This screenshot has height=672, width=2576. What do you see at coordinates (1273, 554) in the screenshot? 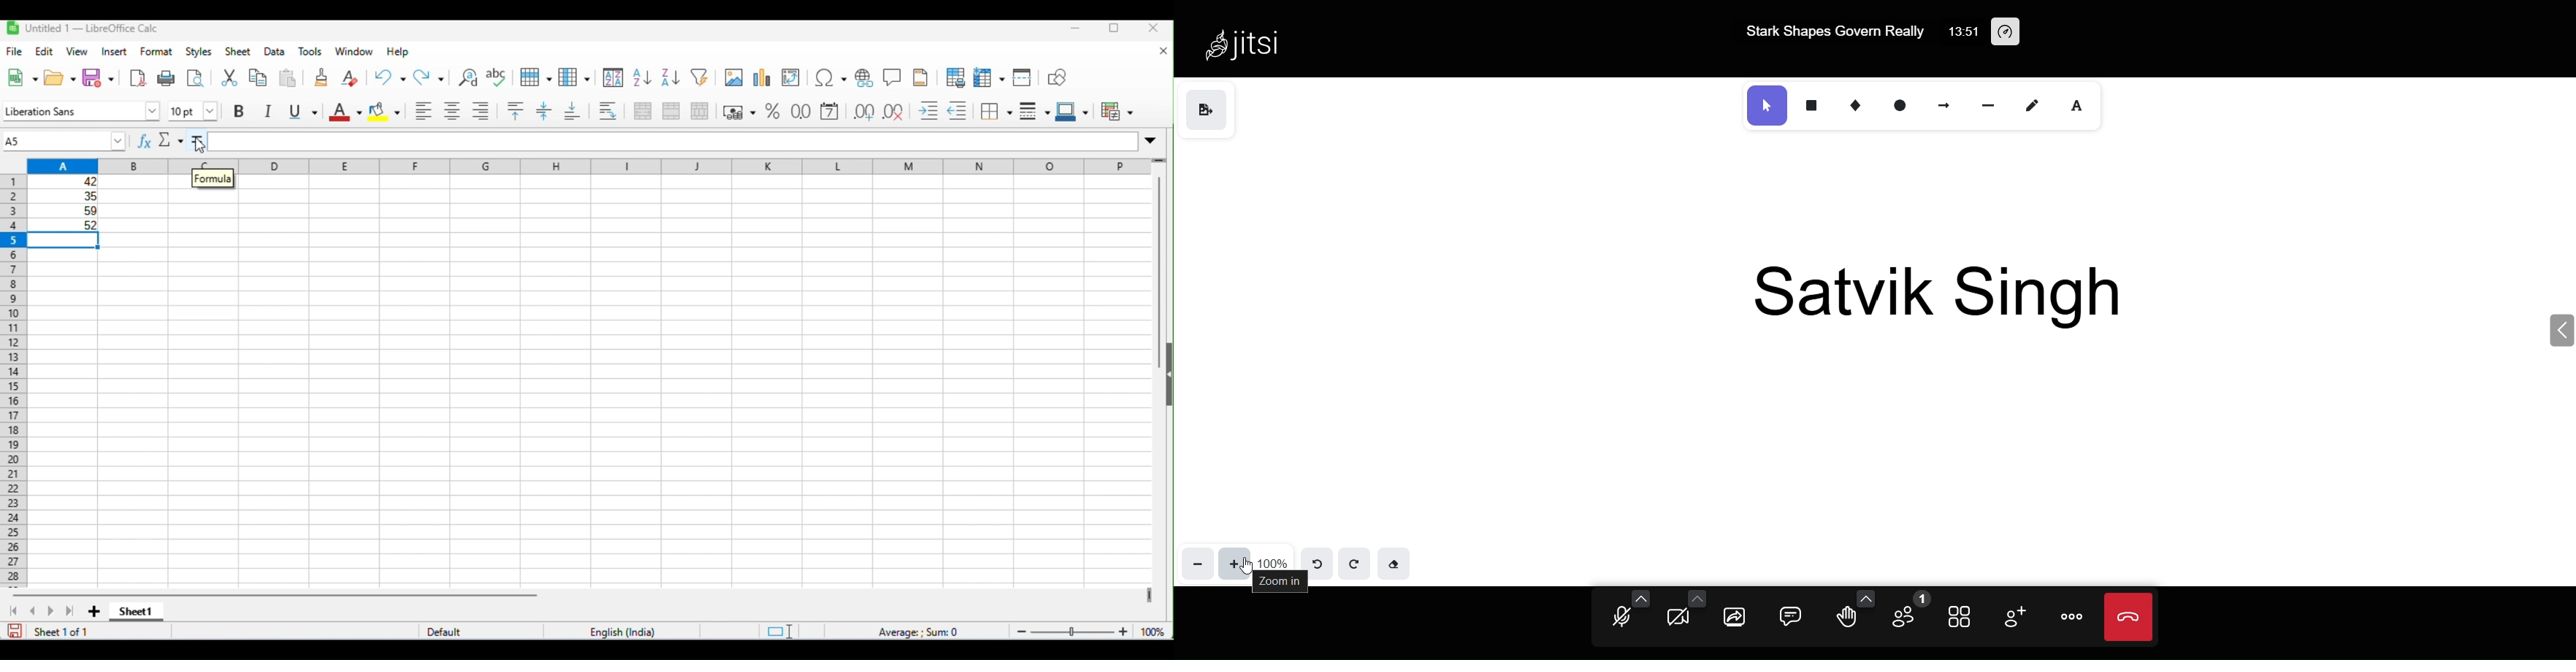
I see `100%` at bounding box center [1273, 554].